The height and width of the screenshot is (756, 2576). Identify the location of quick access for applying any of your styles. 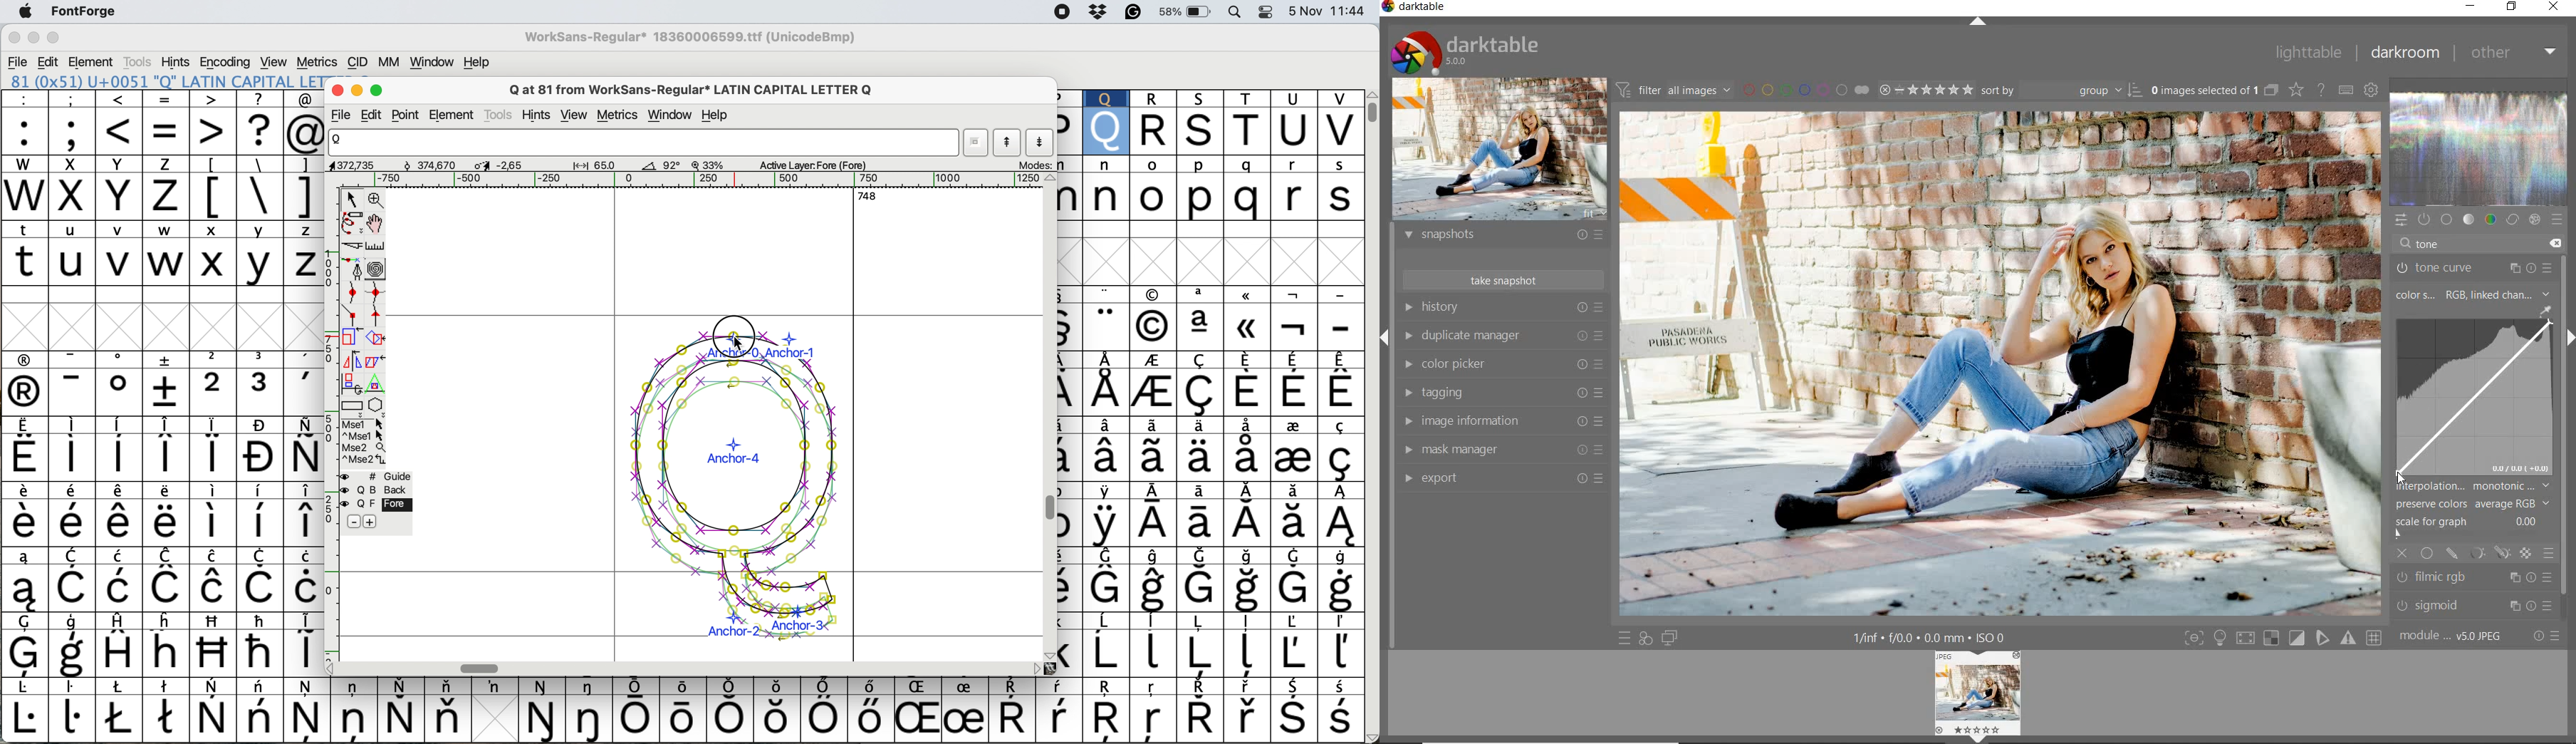
(1646, 639).